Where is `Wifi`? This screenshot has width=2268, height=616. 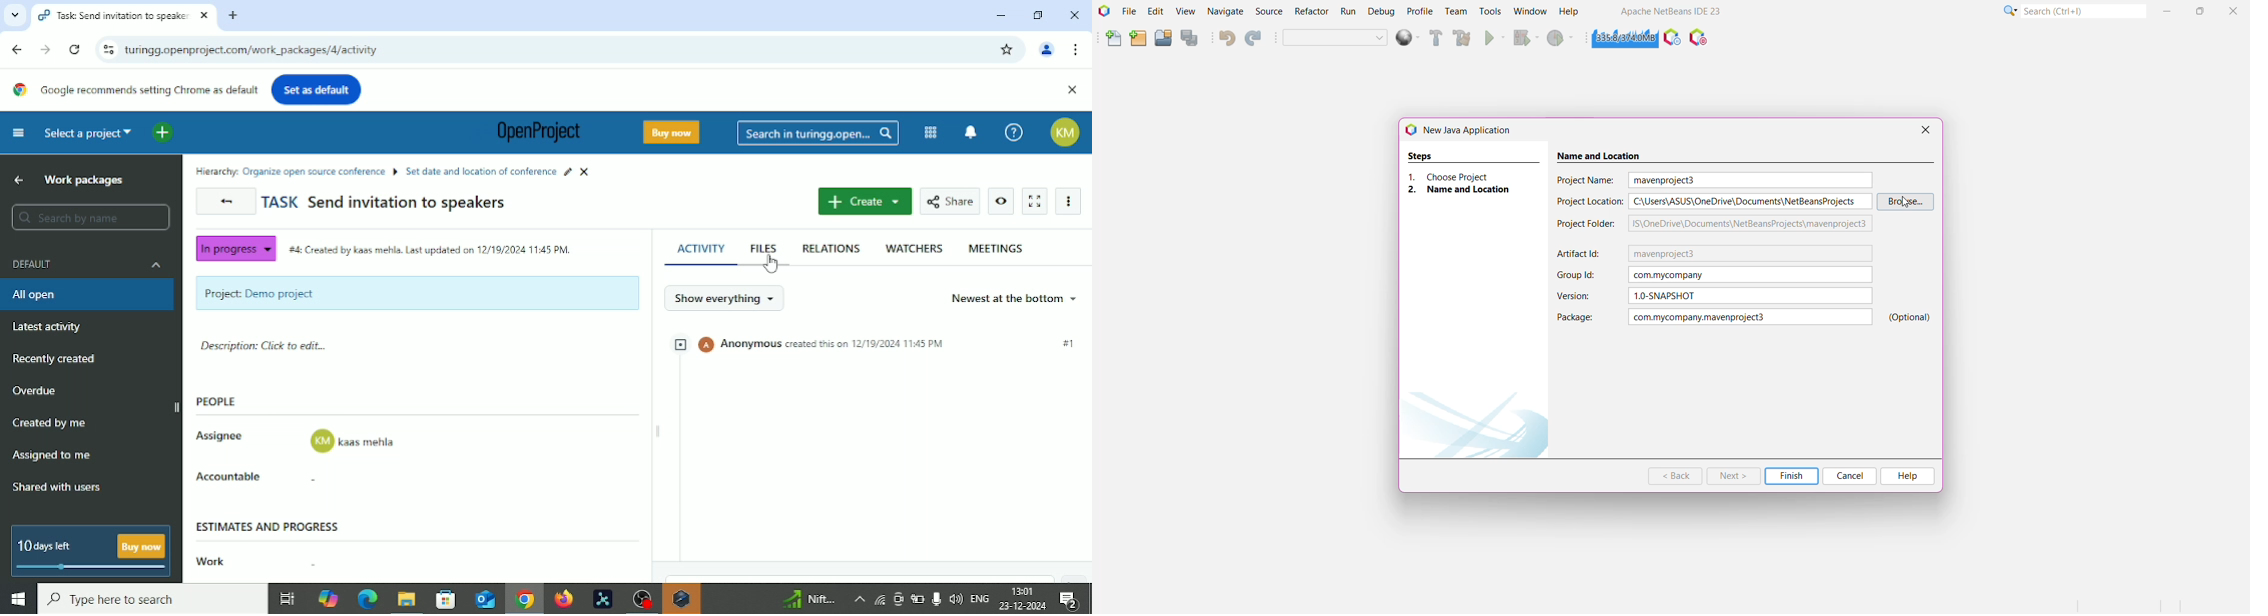
Wifi is located at coordinates (877, 599).